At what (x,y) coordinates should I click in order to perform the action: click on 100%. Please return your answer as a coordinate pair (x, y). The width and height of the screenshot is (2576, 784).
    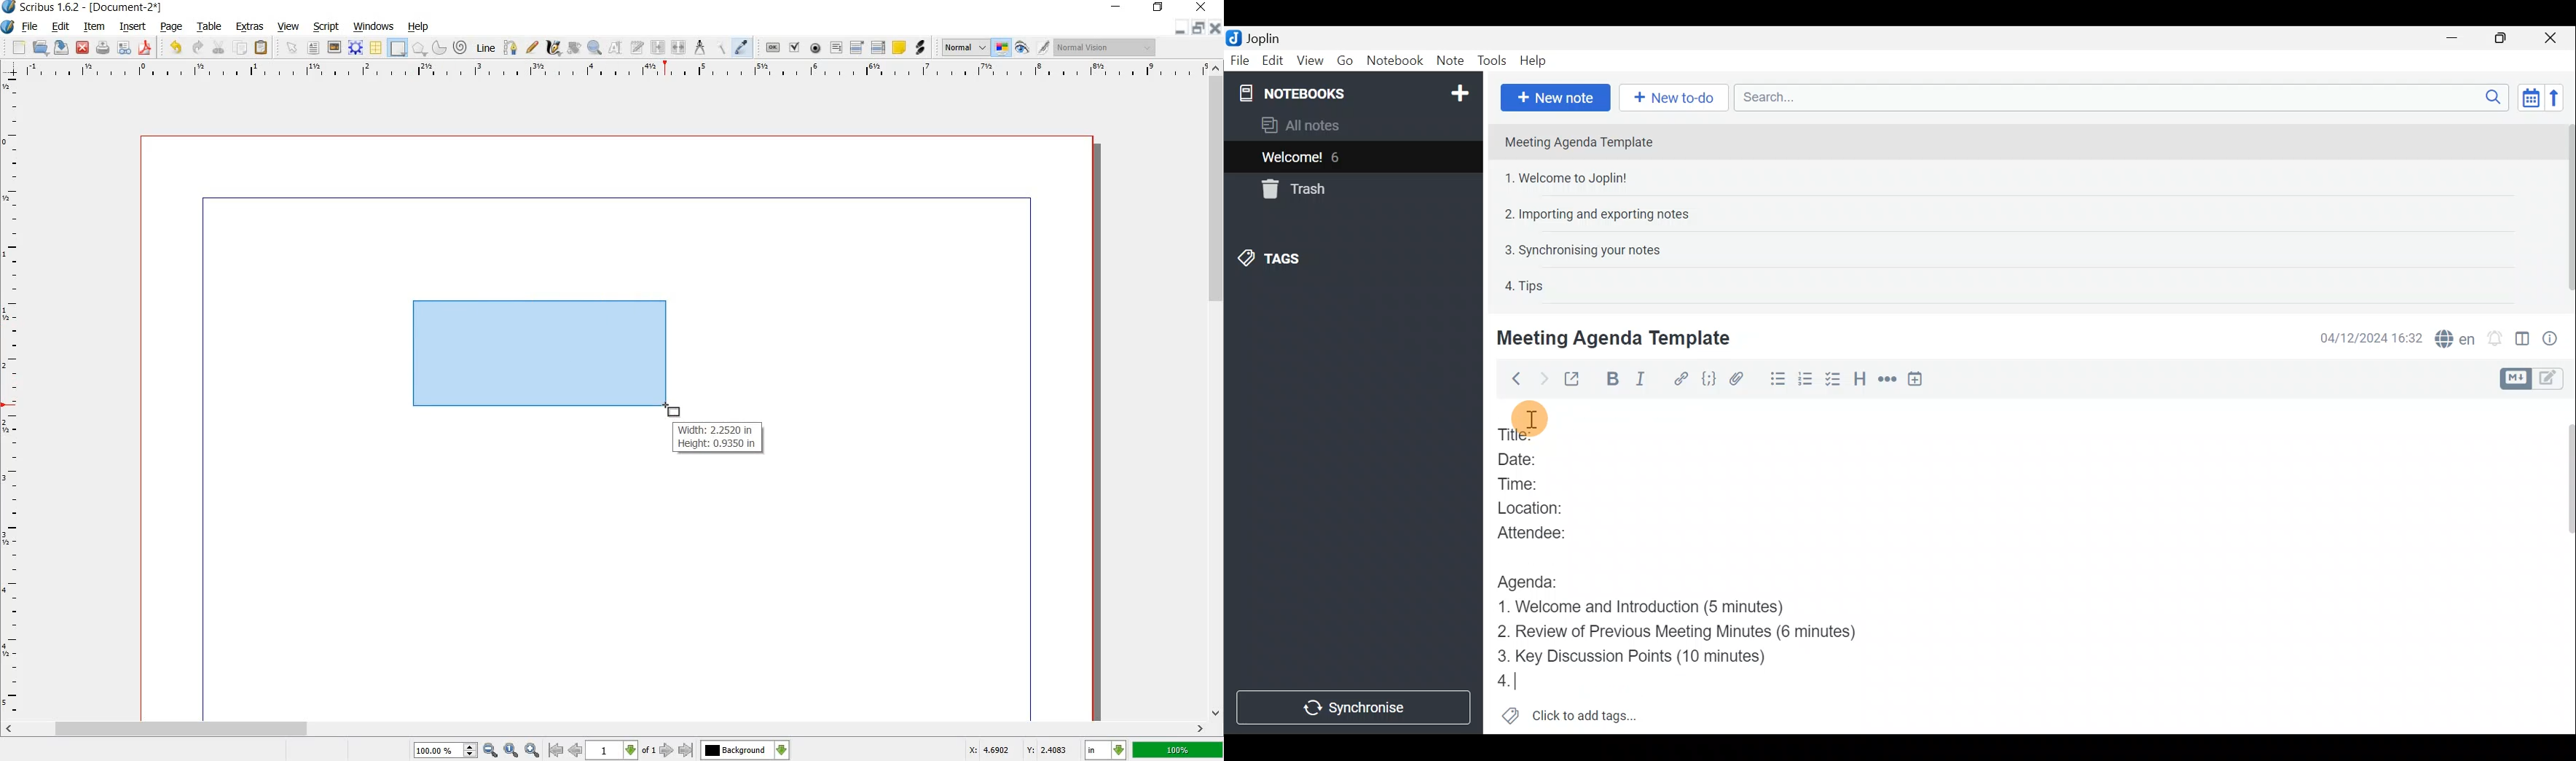
    Looking at the image, I should click on (1177, 751).